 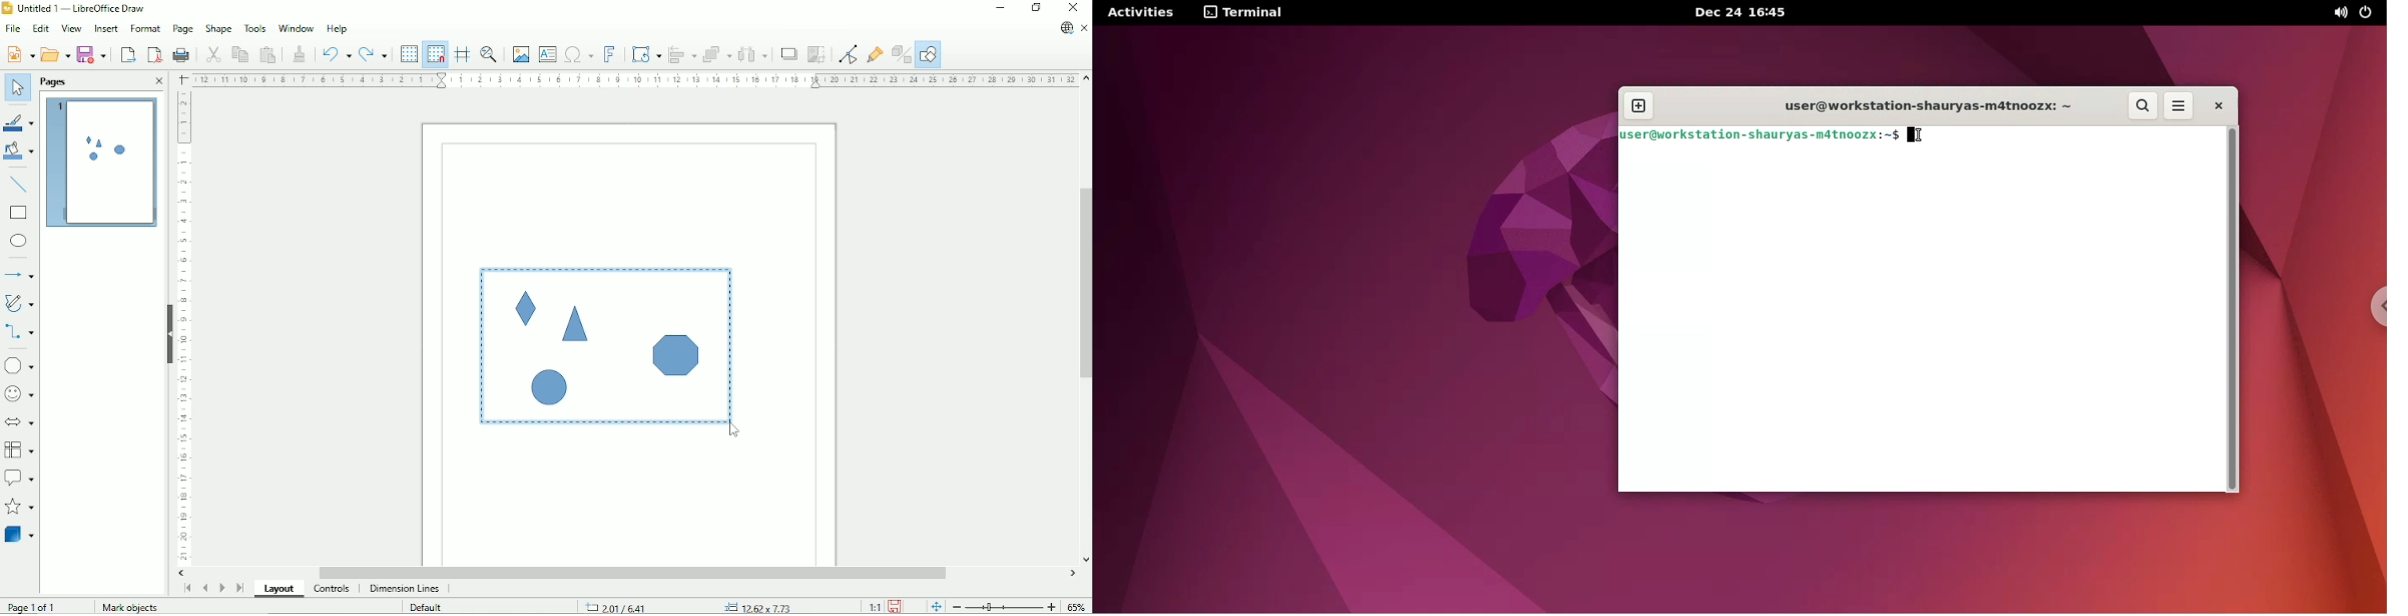 I want to click on Align objects, so click(x=681, y=54).